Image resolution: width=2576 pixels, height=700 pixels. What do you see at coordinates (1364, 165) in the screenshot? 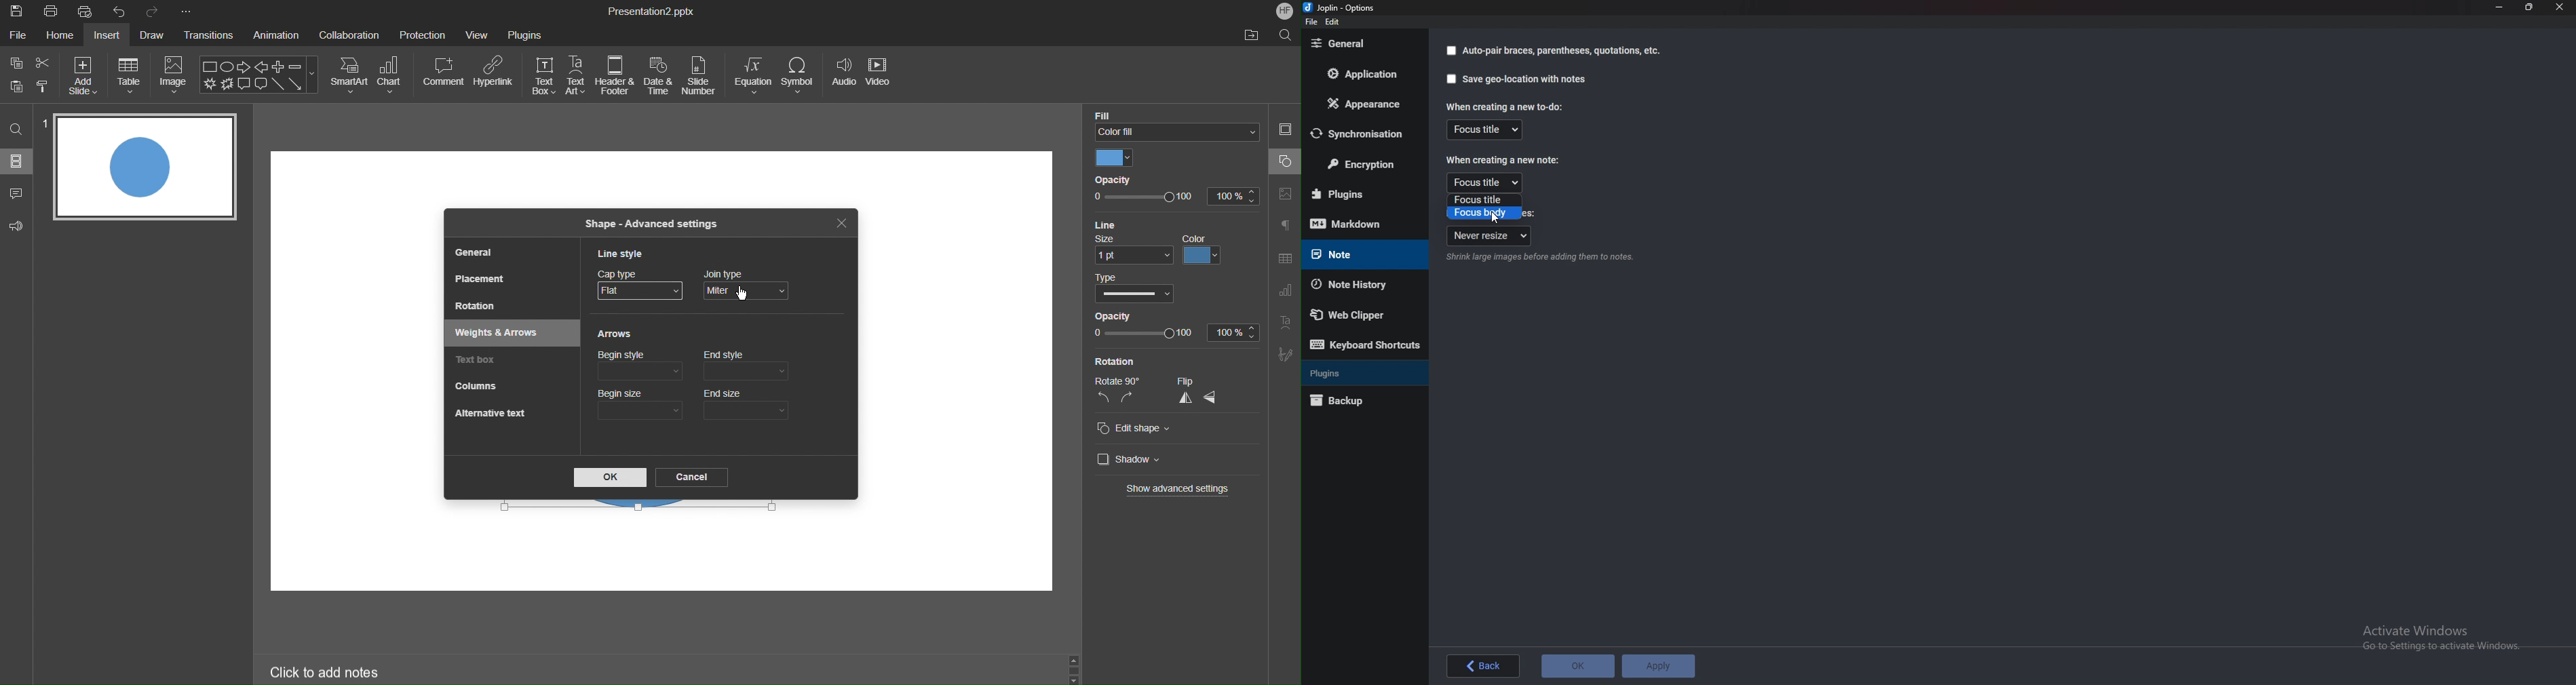
I see `Encryption` at bounding box center [1364, 165].